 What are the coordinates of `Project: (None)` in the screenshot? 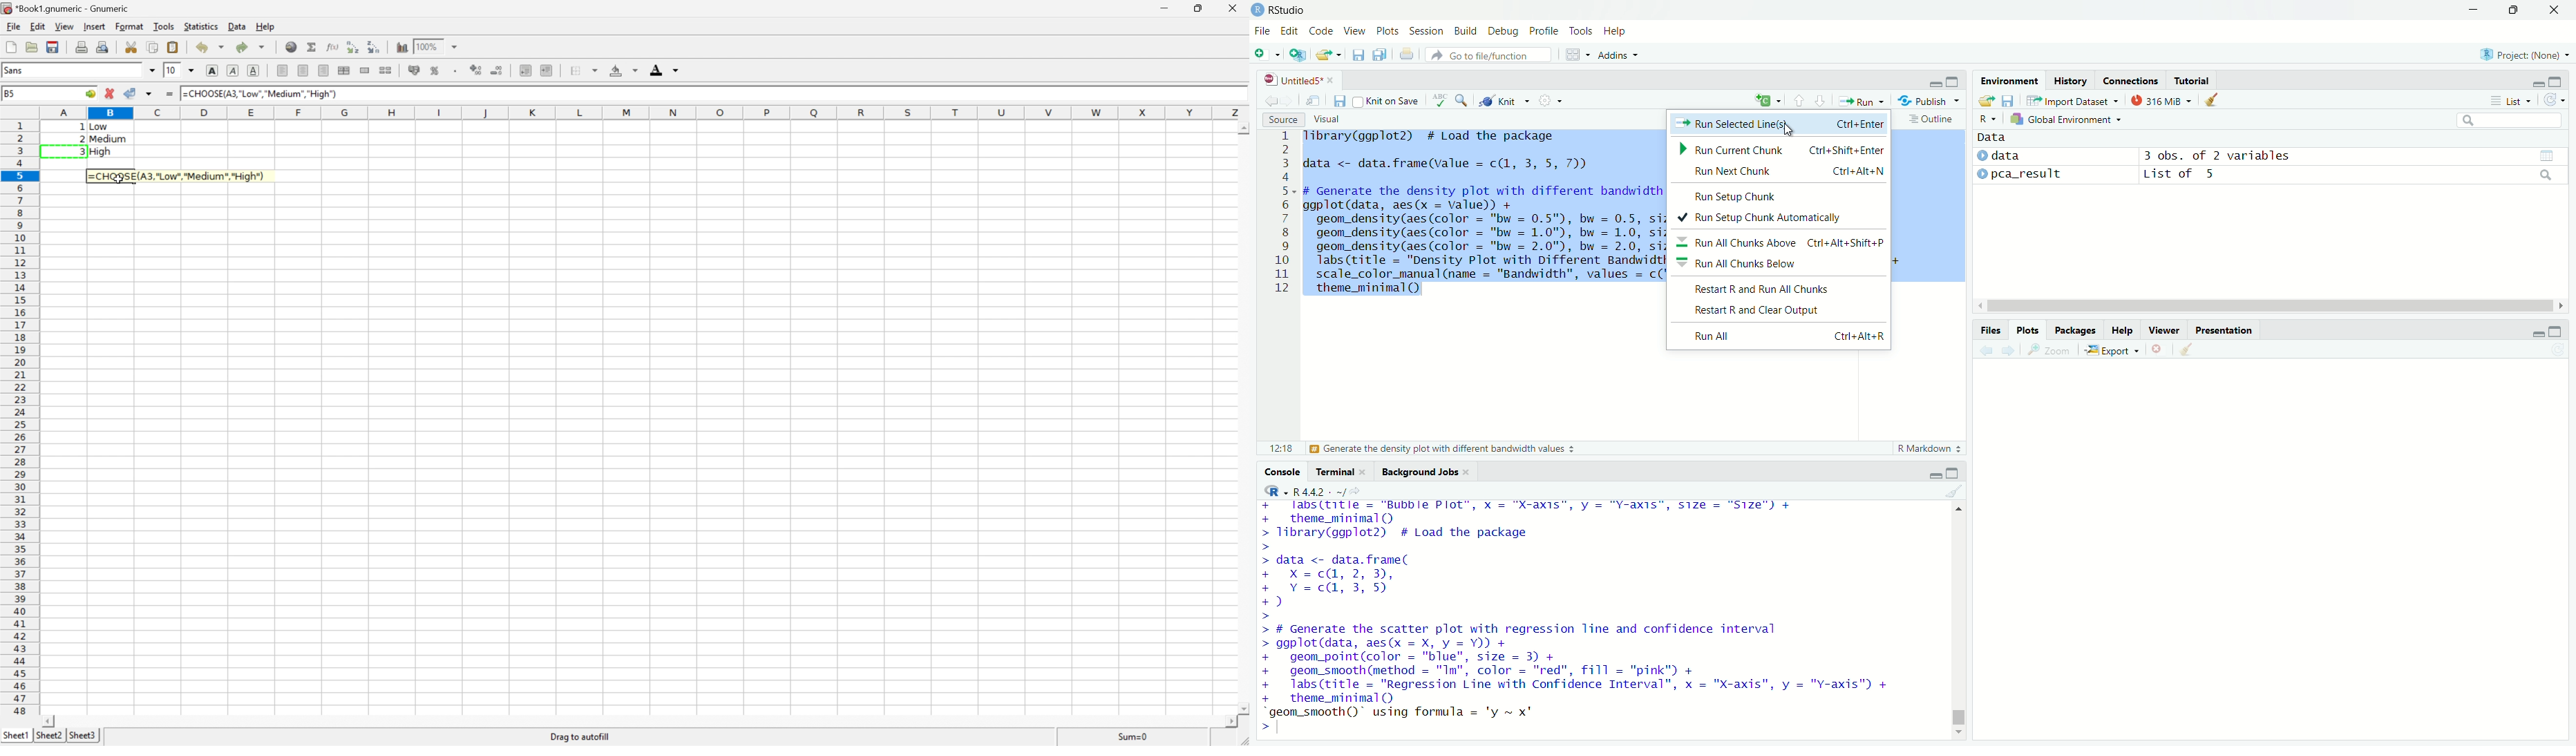 It's located at (2523, 53).